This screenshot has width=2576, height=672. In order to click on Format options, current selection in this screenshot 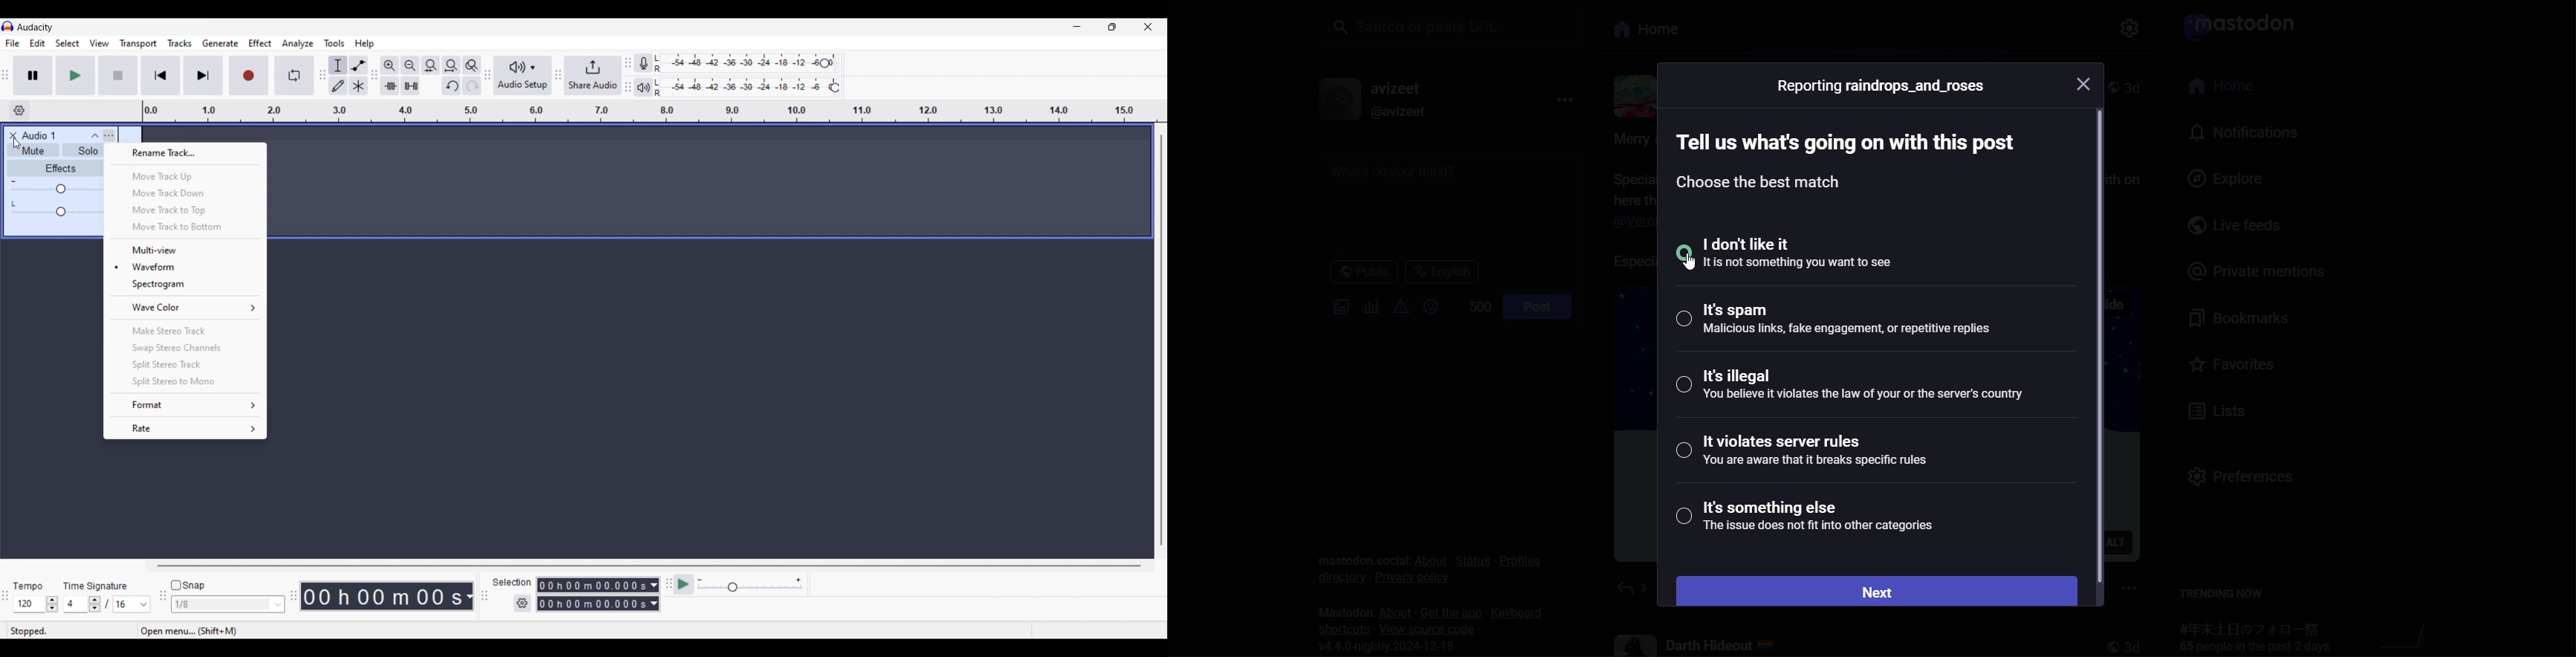, I will do `click(184, 405)`.